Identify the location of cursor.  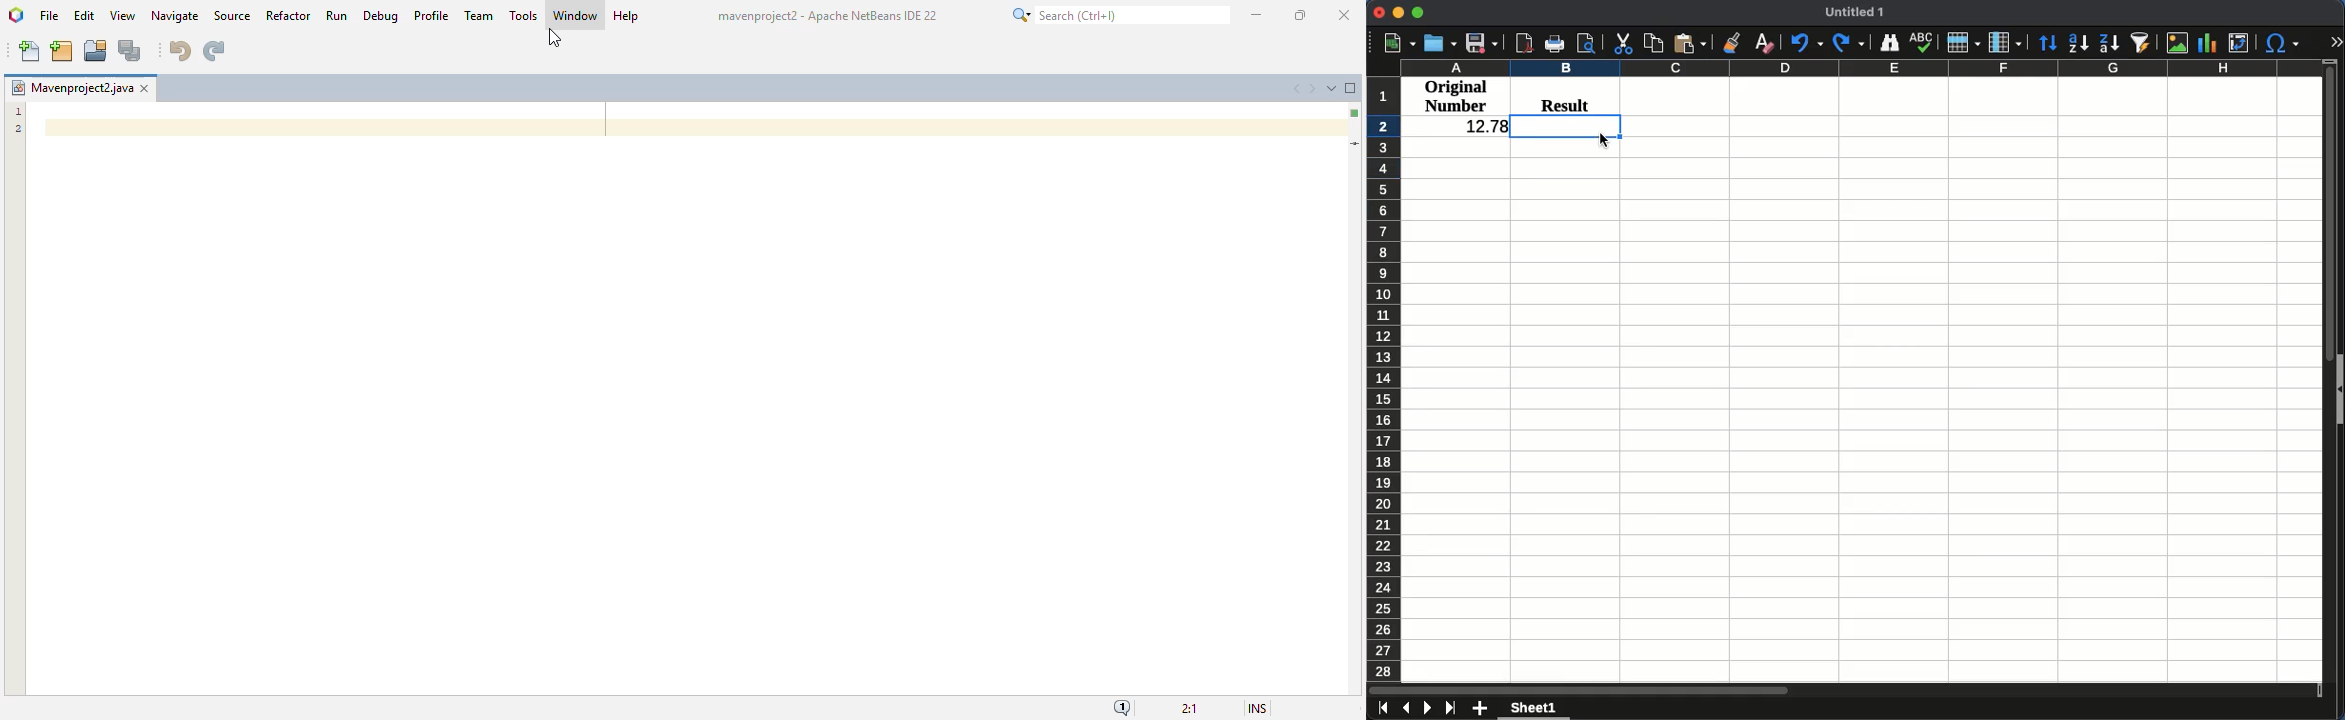
(1605, 141).